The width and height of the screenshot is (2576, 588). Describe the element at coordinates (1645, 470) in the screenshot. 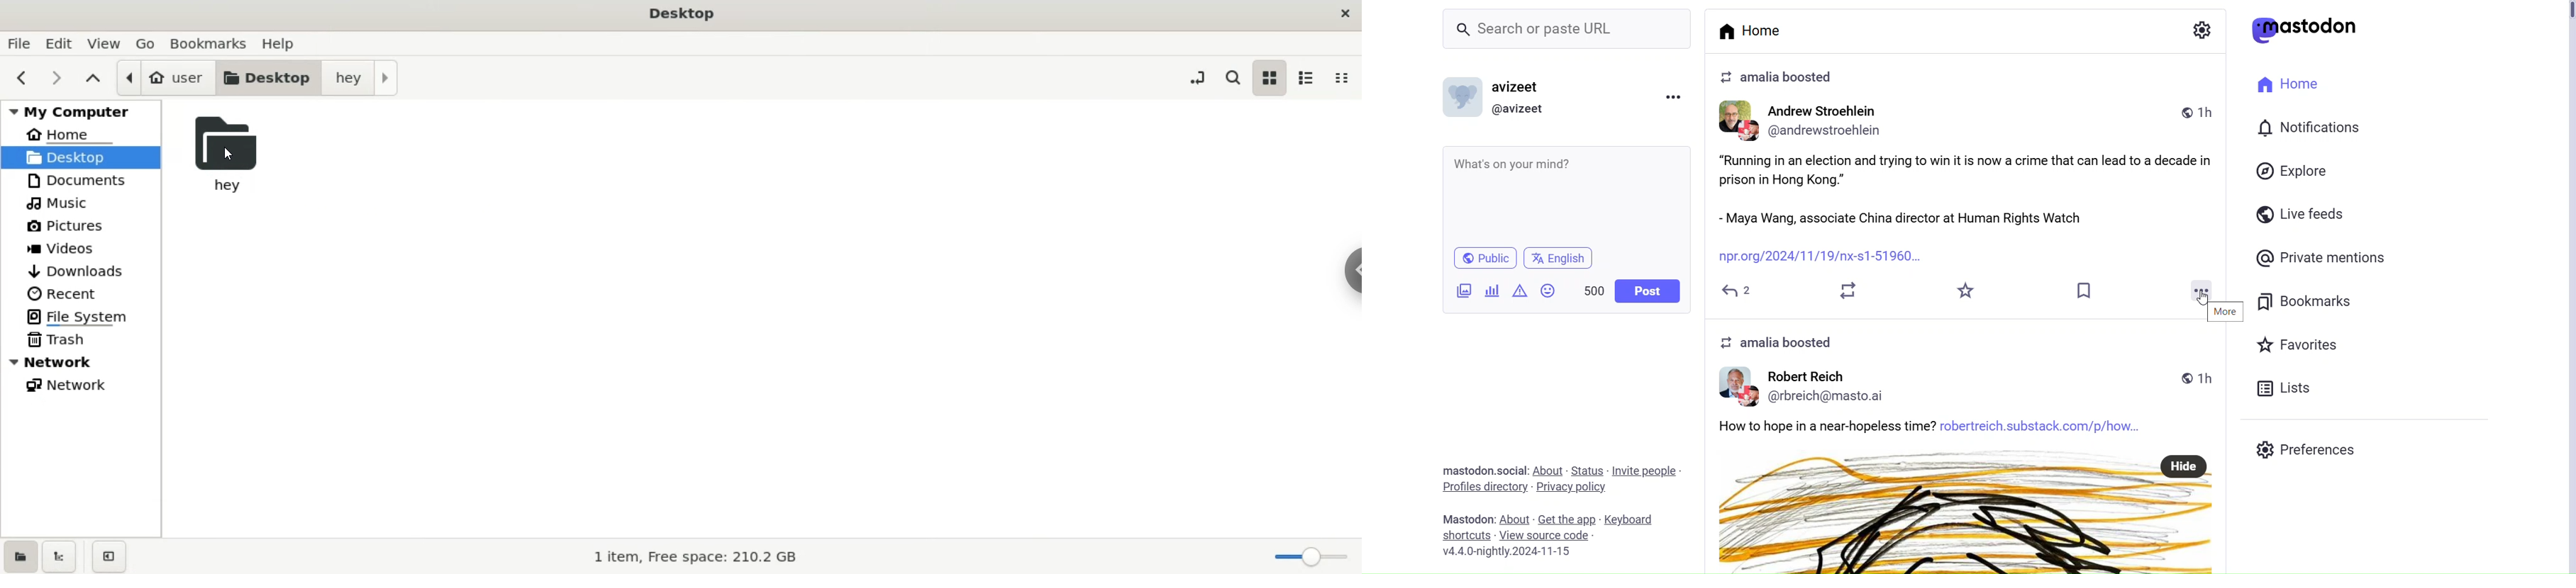

I see `Invite People` at that location.